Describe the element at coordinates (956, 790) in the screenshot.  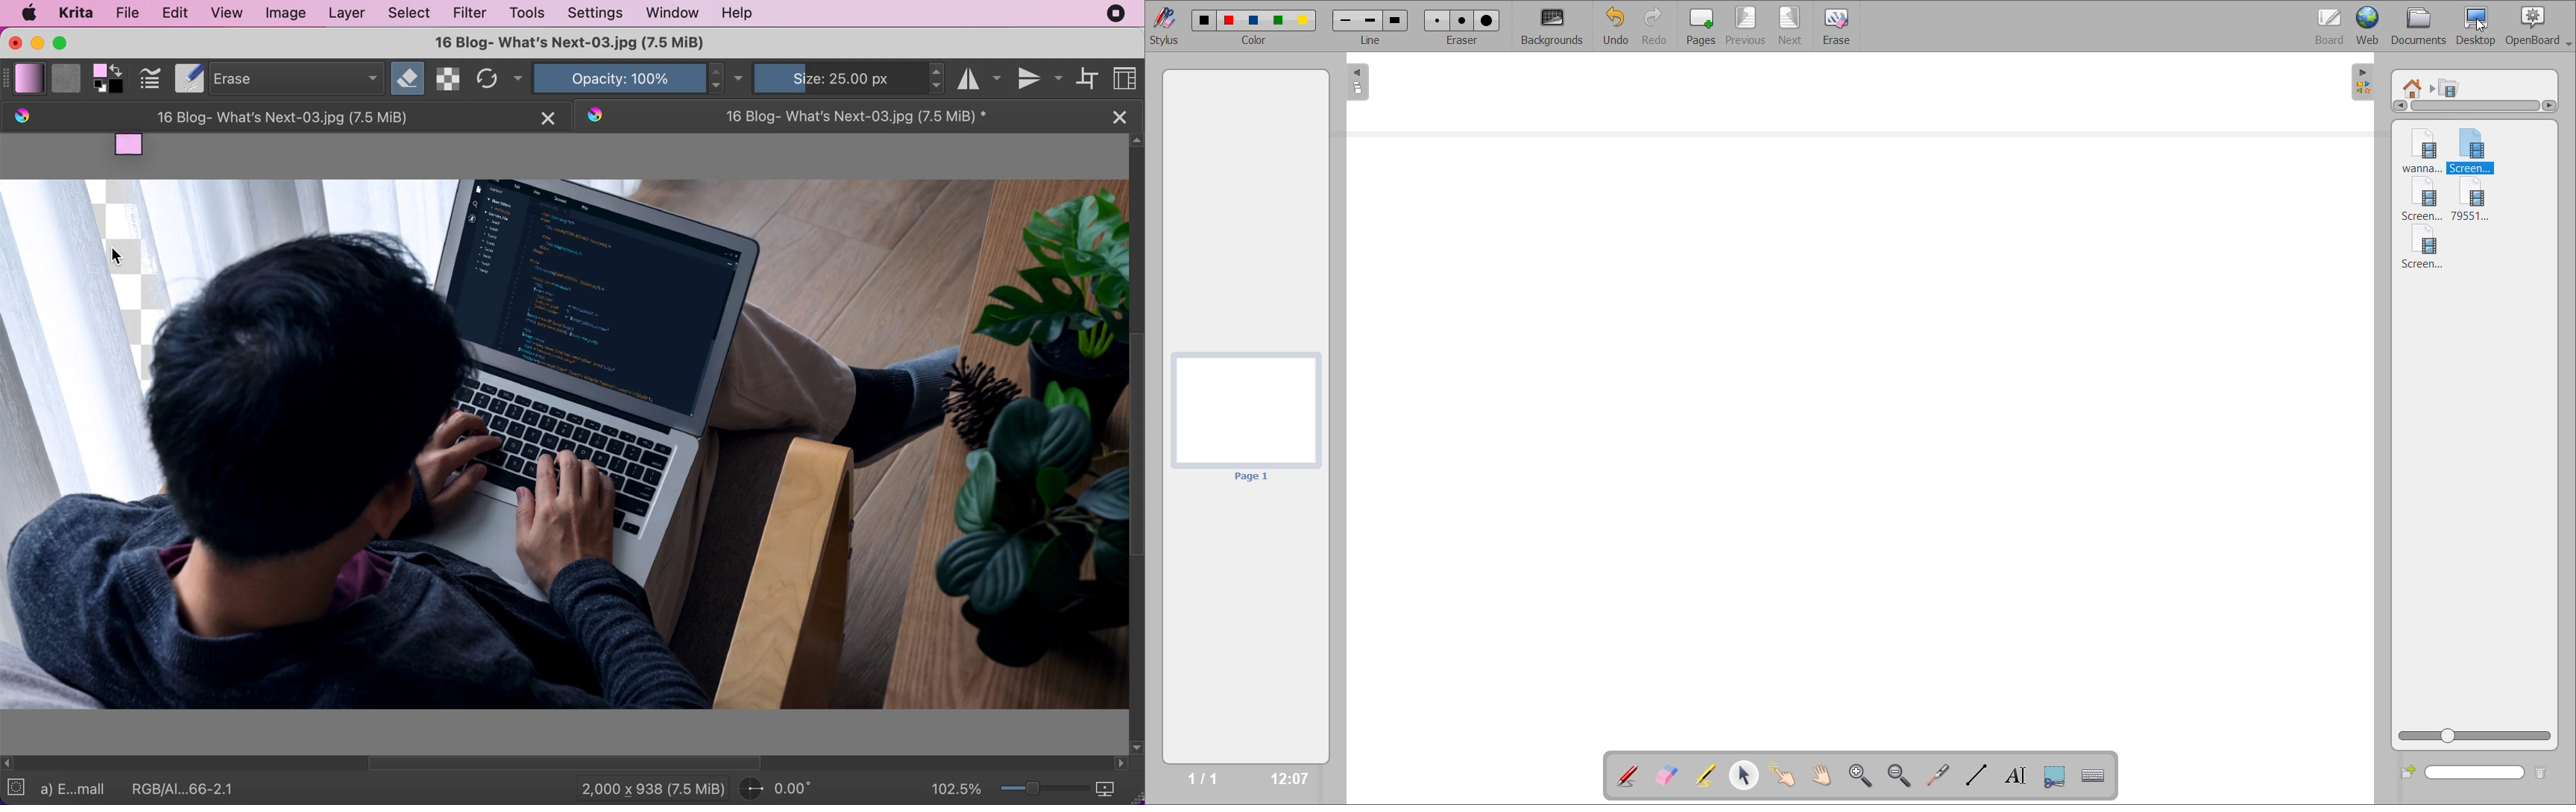
I see `102.5` at that location.